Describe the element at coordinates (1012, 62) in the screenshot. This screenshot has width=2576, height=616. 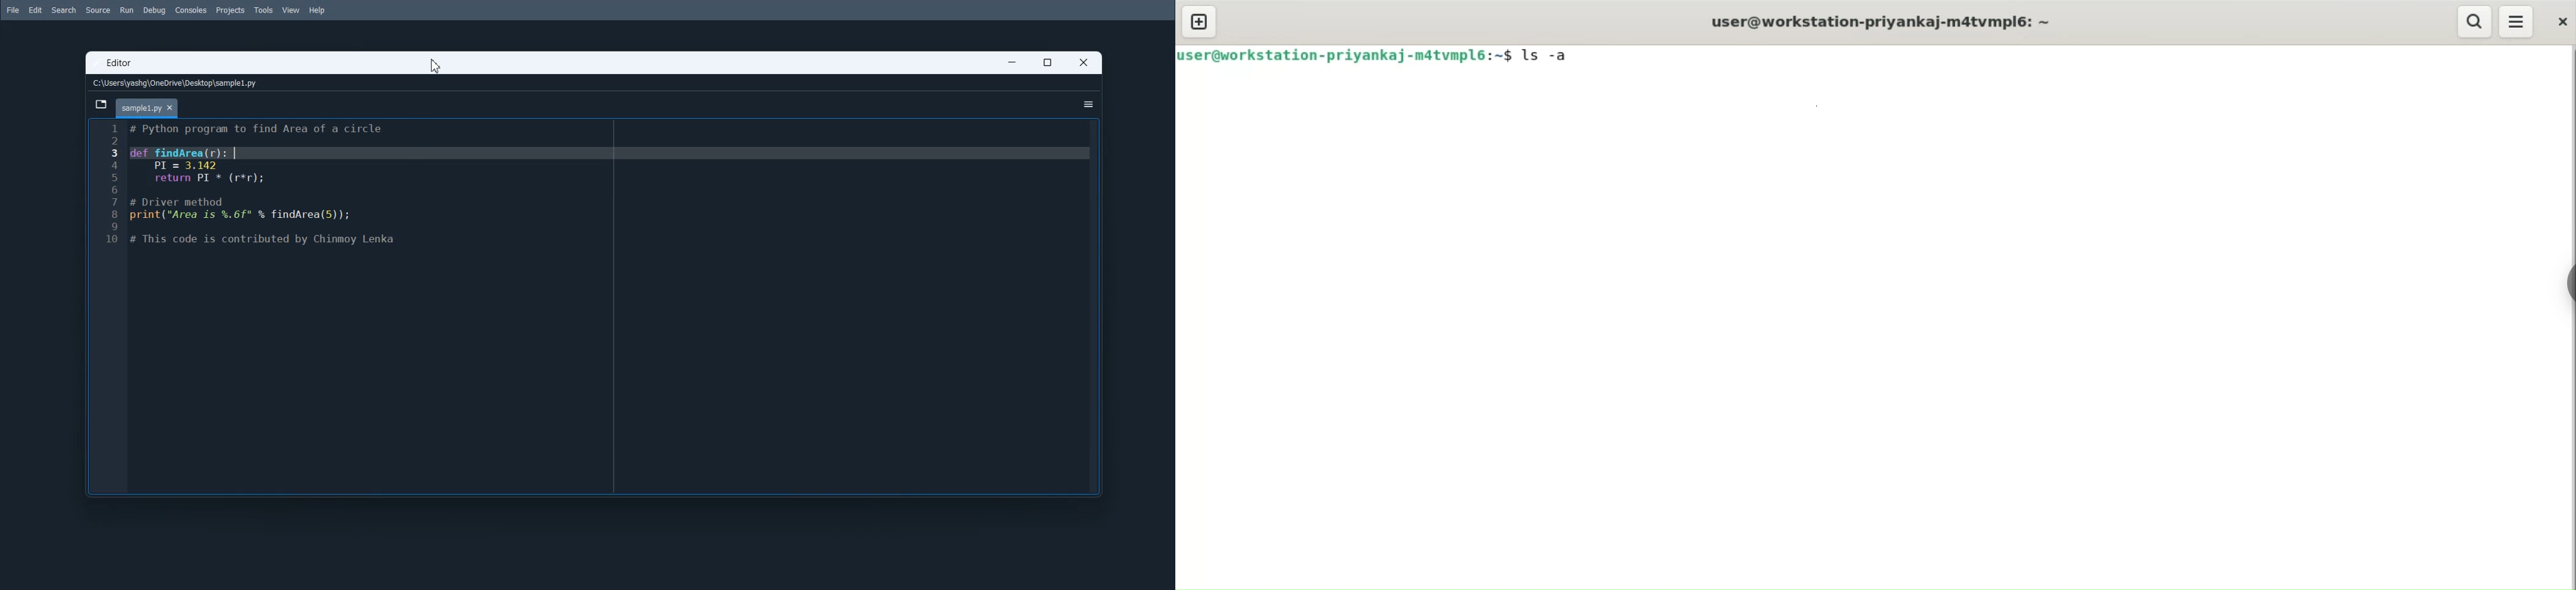
I see `Minimize` at that location.